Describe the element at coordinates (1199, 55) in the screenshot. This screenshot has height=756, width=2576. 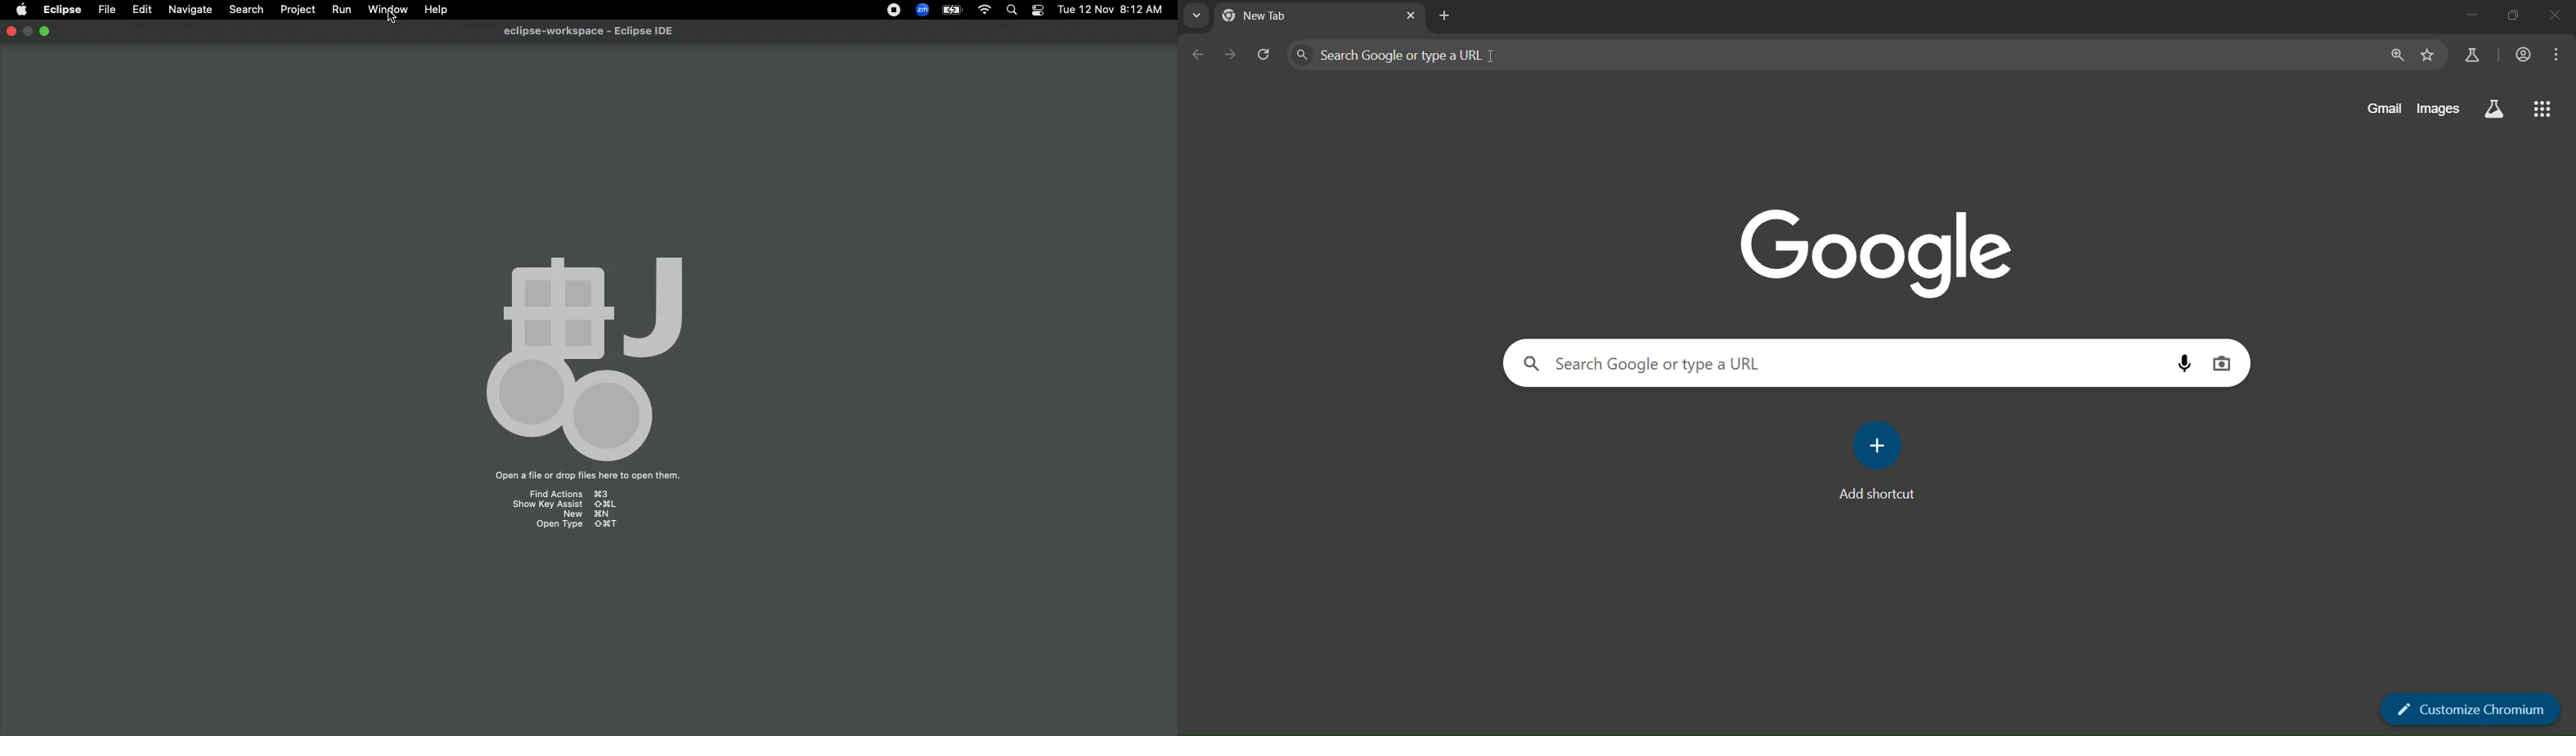
I see `go back one page` at that location.